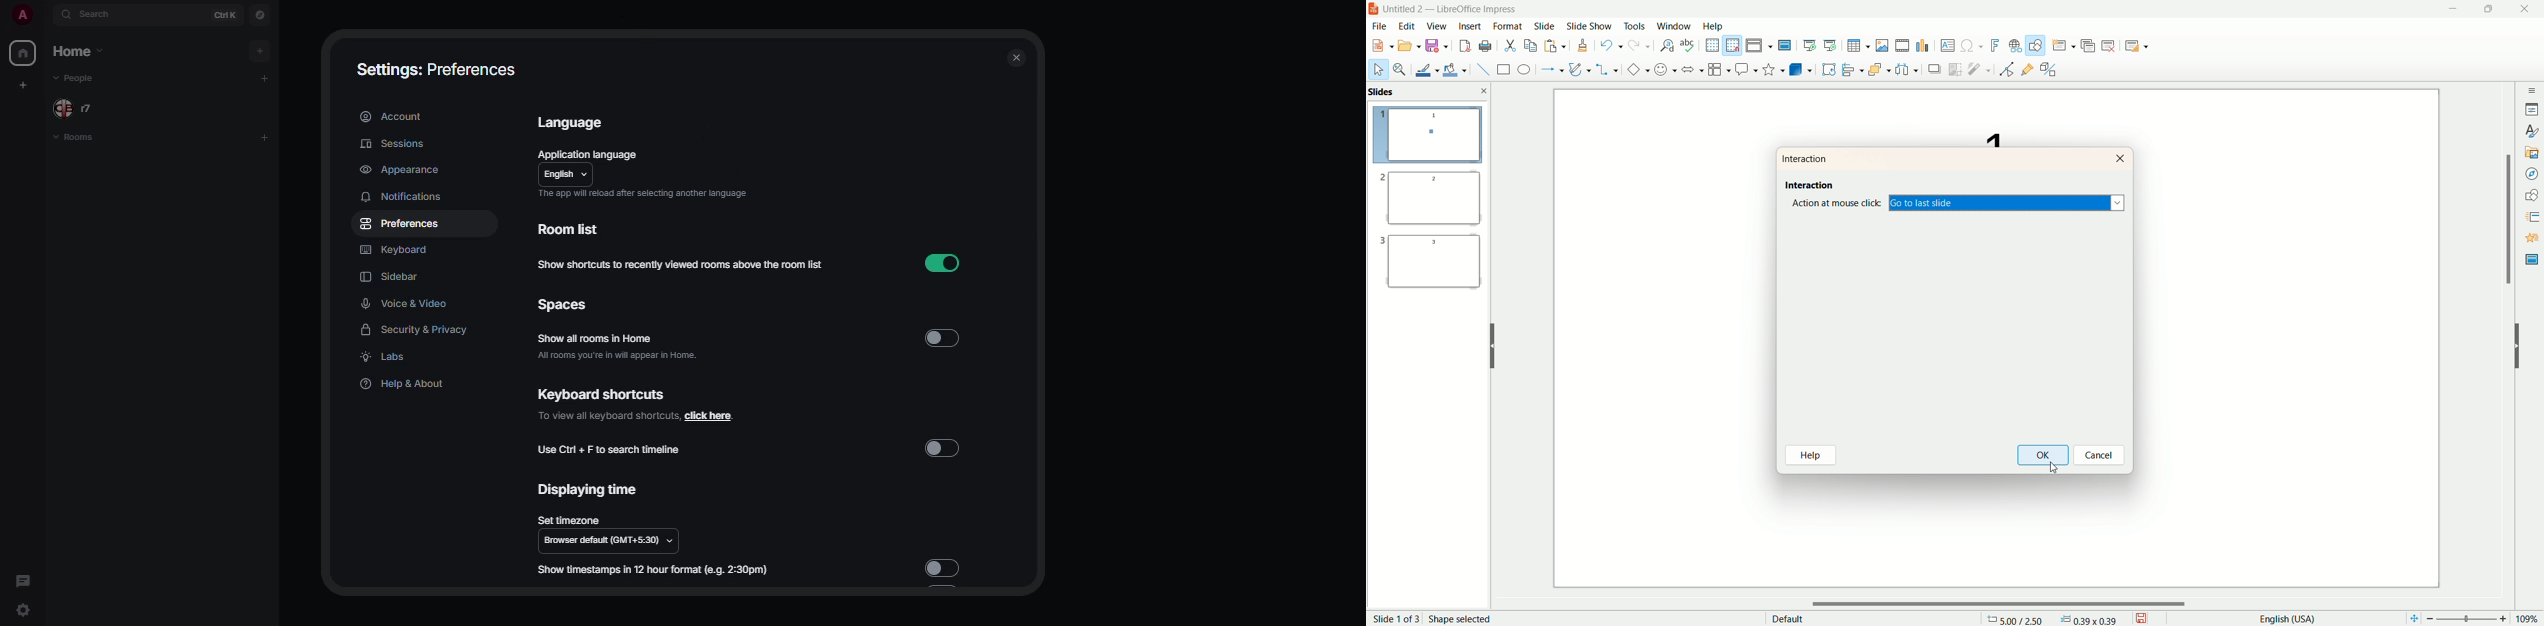  Describe the element at coordinates (569, 520) in the screenshot. I see `set timezone` at that location.